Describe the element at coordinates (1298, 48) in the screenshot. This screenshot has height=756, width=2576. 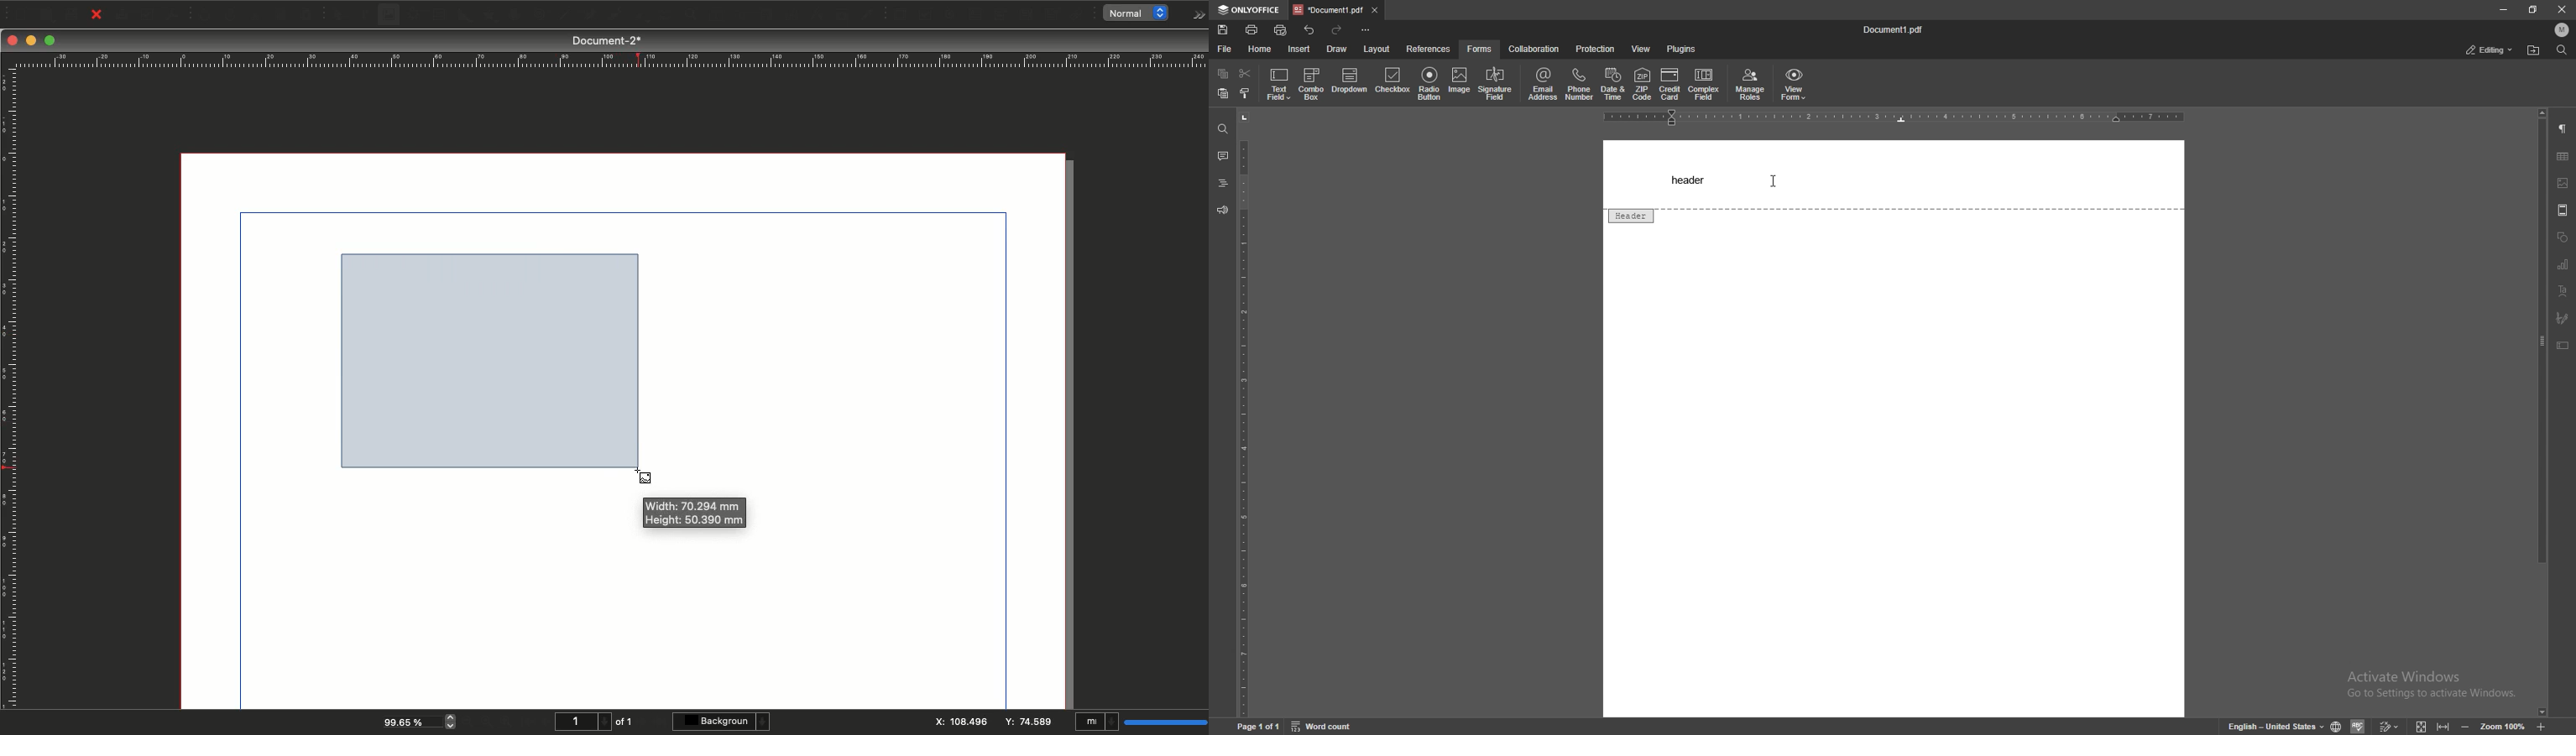
I see `insert` at that location.